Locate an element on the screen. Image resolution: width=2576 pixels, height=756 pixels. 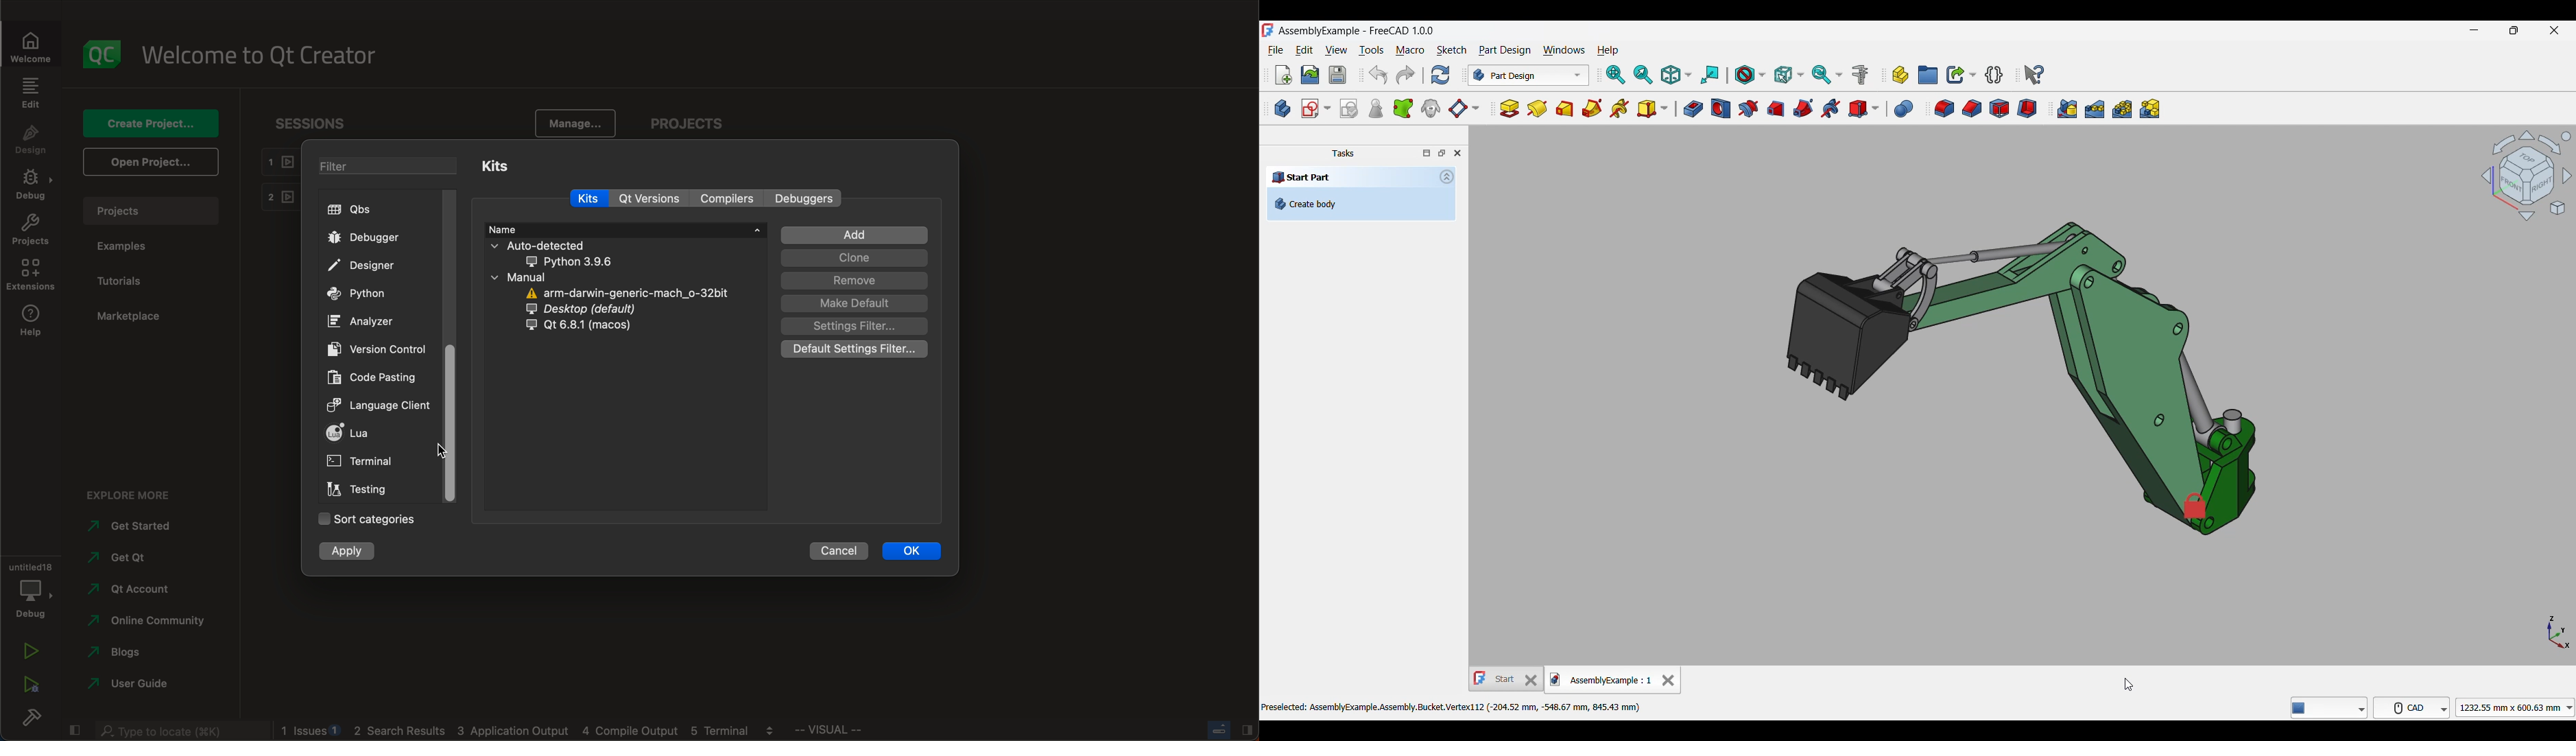
Tasks is located at coordinates (1343, 154).